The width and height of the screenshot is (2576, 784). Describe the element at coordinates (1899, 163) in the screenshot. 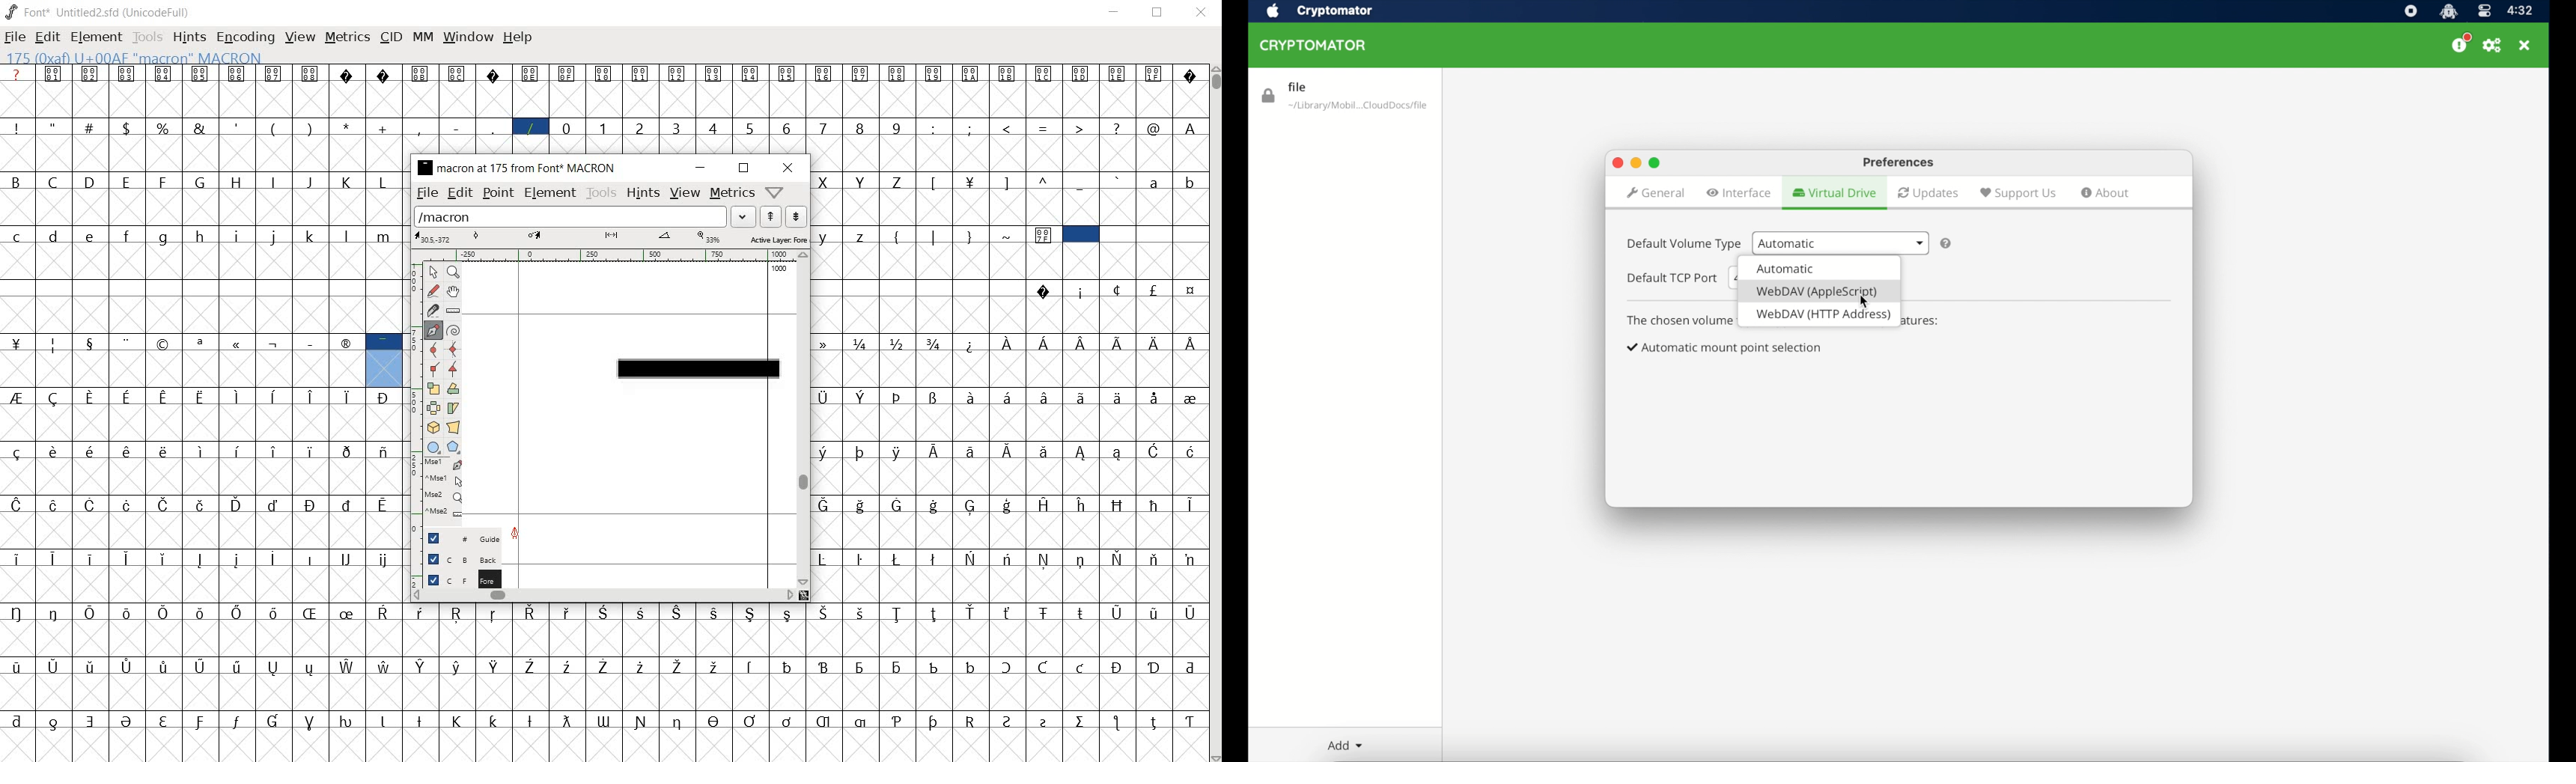

I see `preferences` at that location.